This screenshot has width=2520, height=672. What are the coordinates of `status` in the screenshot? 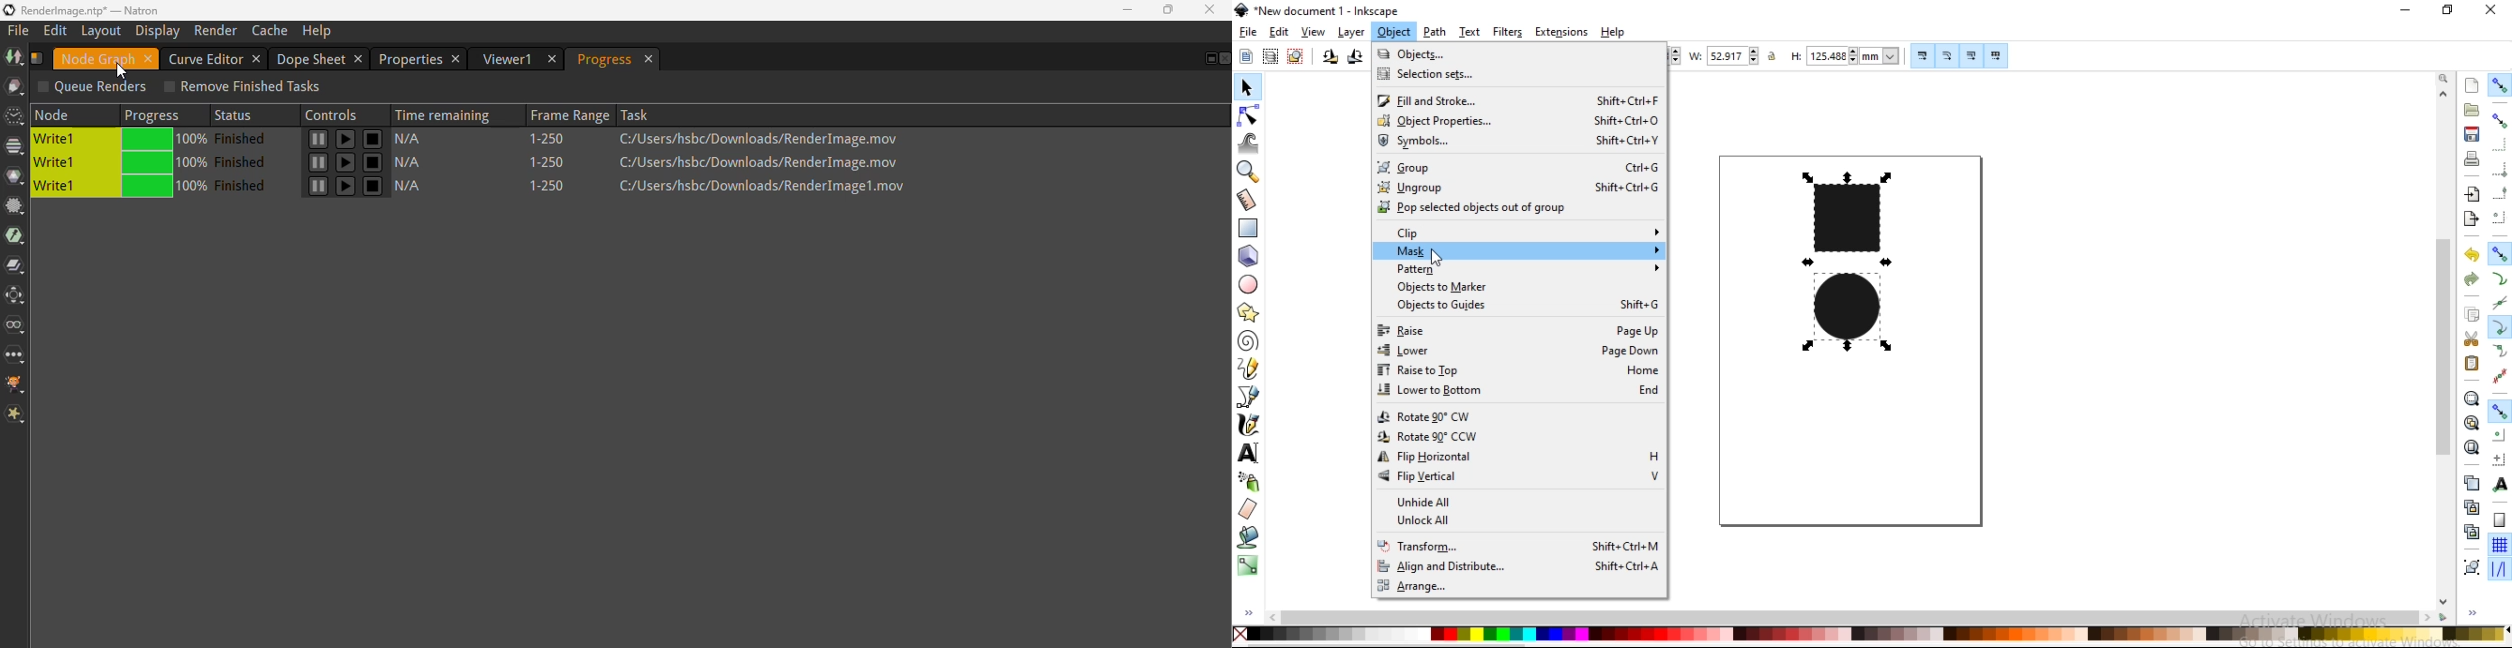 It's located at (240, 114).